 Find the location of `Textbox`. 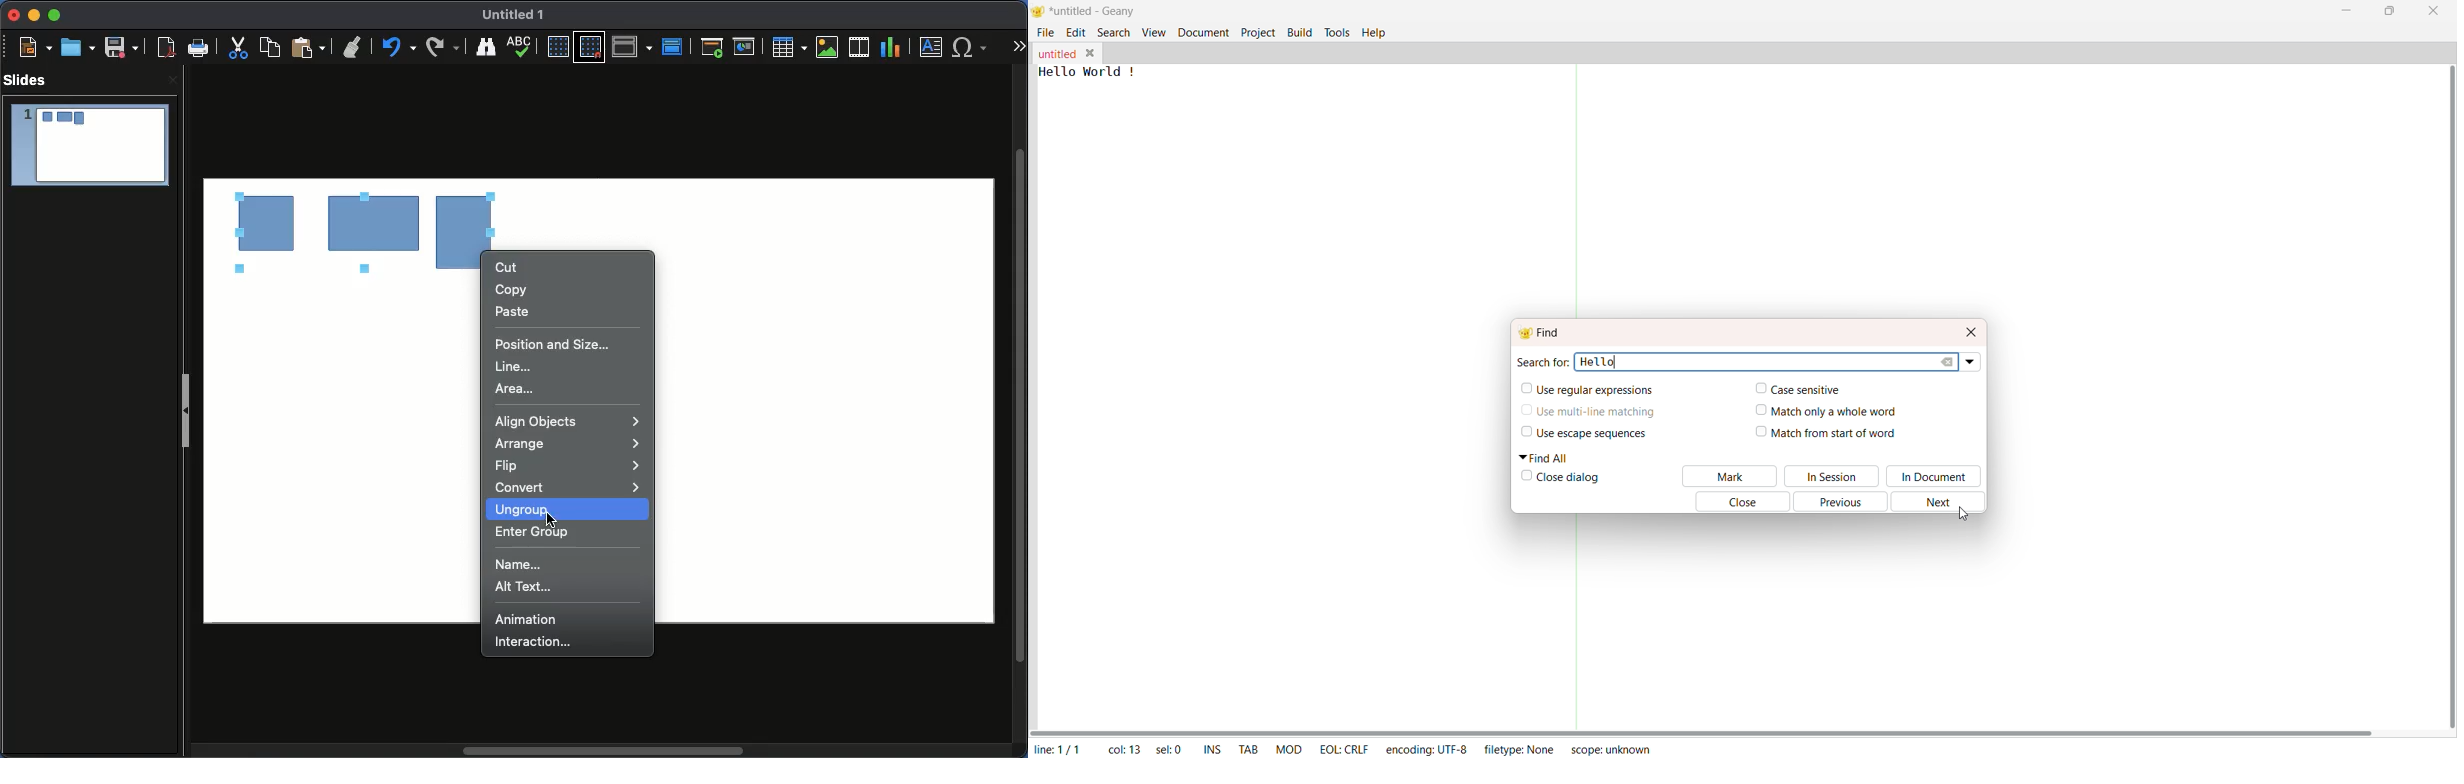

Textbox is located at coordinates (931, 48).